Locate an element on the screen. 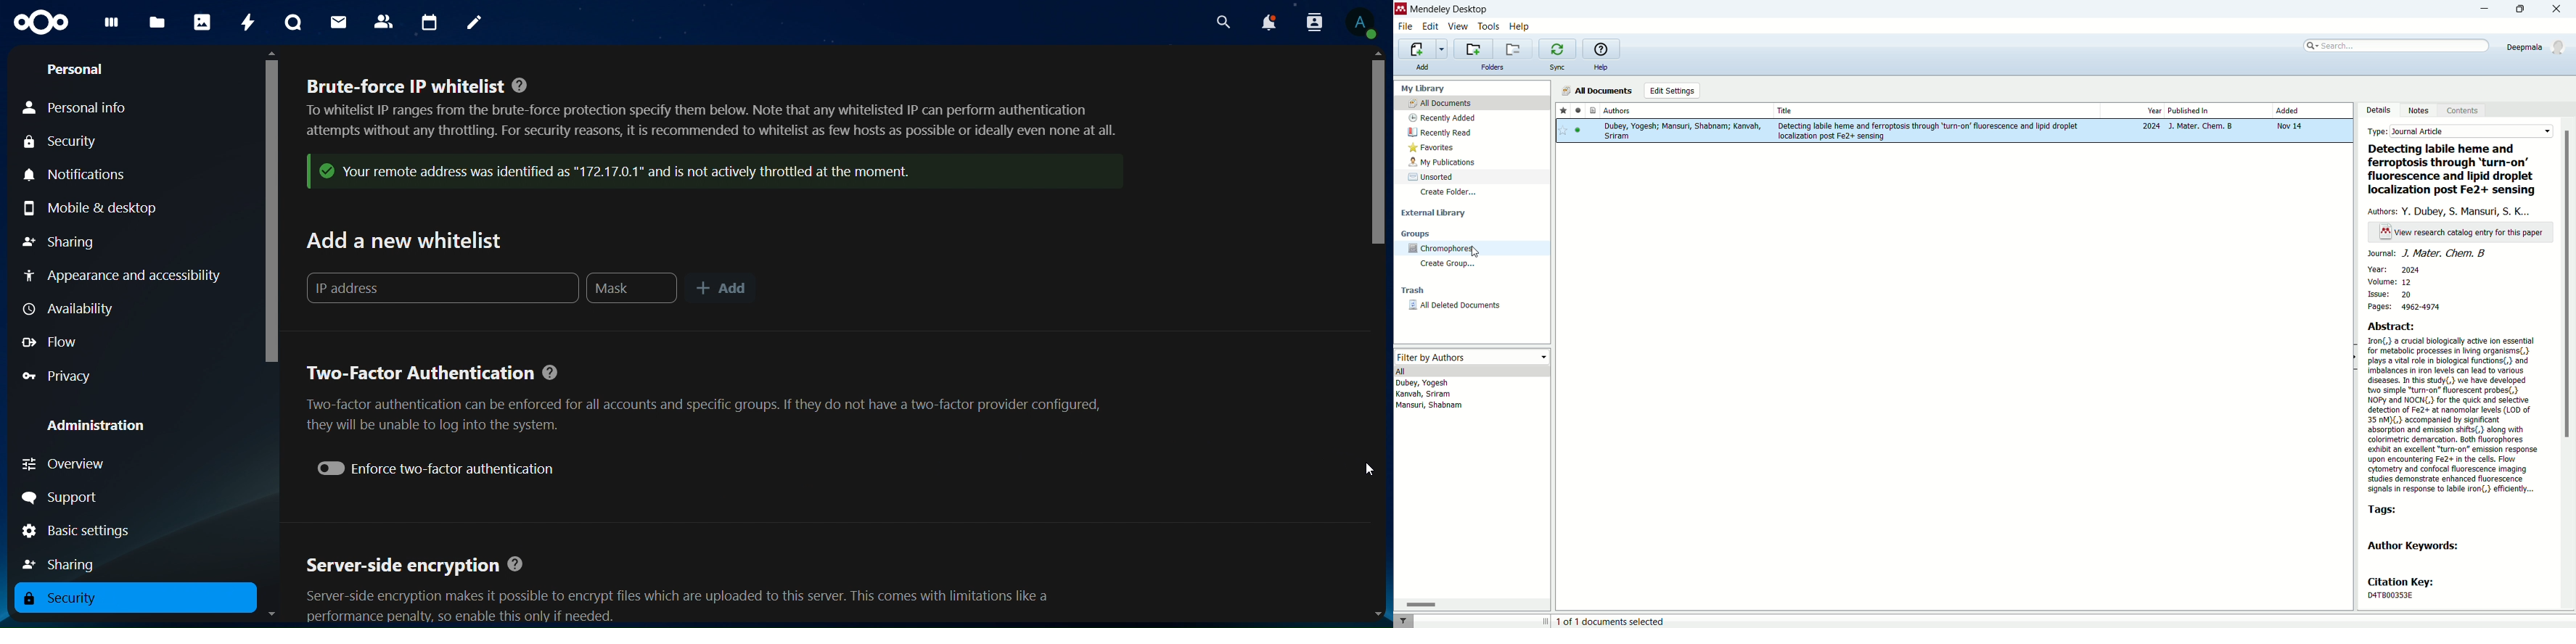 The image size is (2576, 644). privacy is located at coordinates (58, 378).